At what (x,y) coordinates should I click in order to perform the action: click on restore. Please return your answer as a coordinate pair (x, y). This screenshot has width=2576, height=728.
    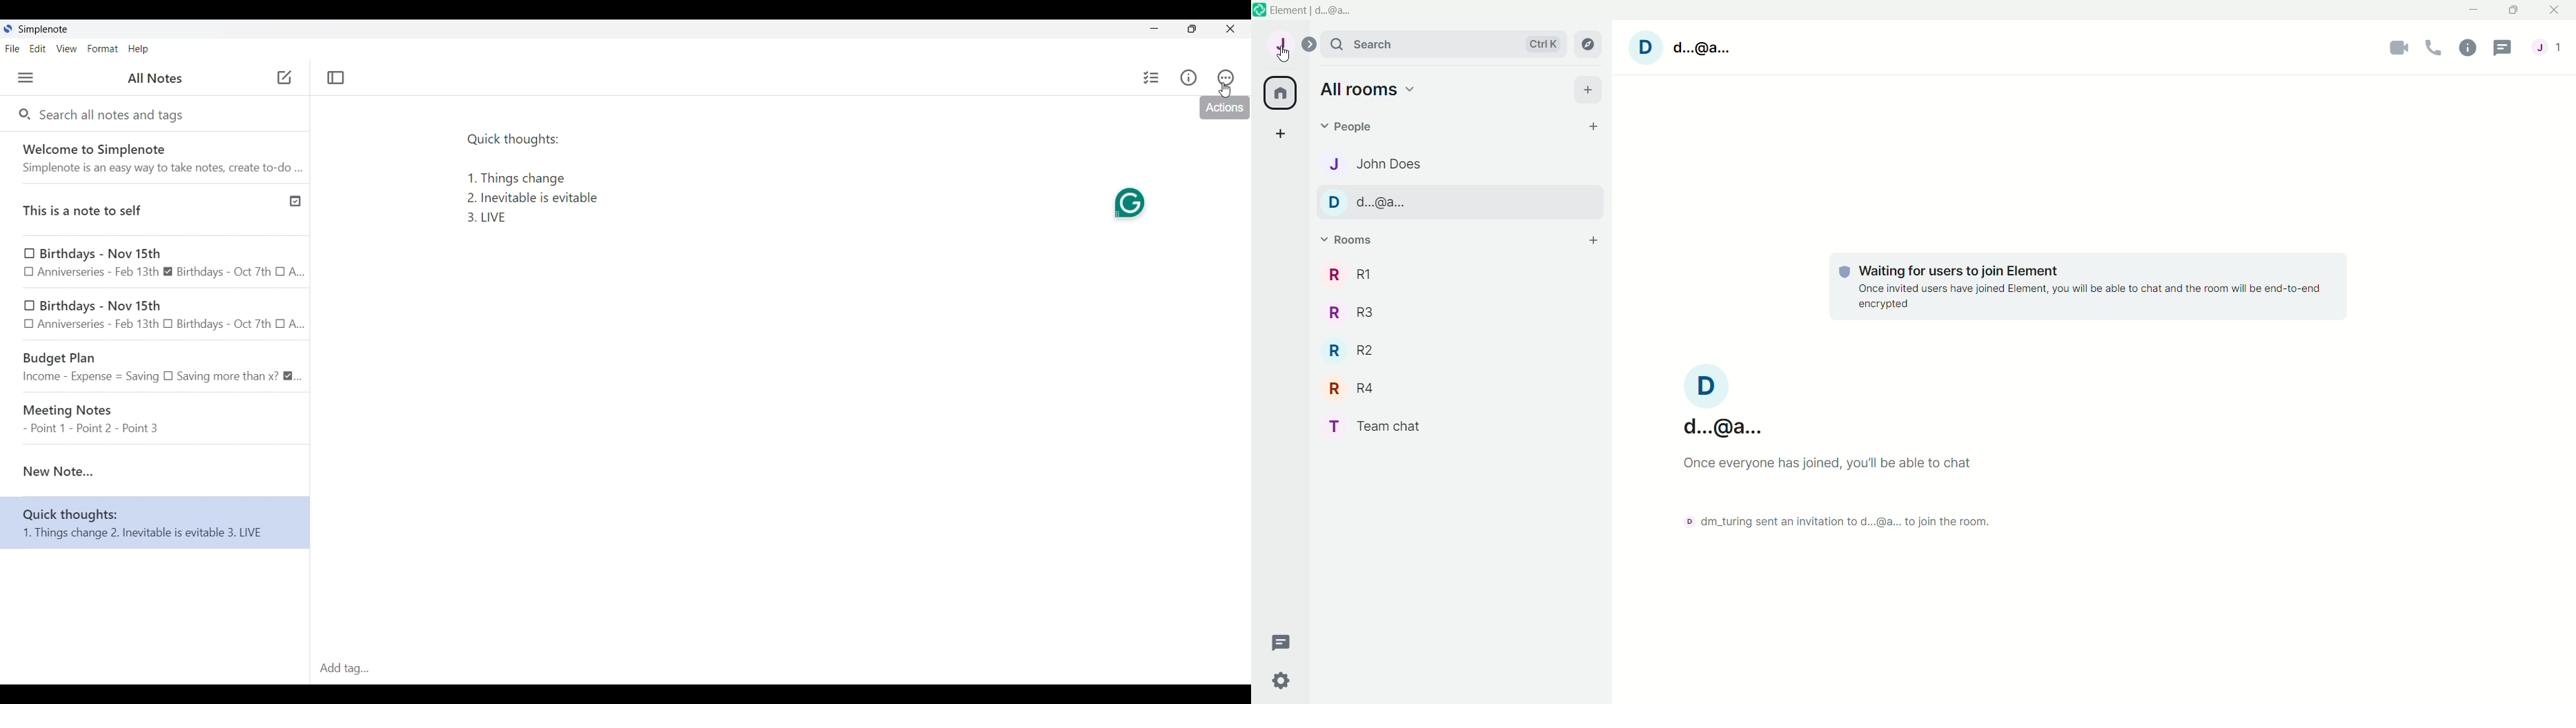
    Looking at the image, I should click on (2514, 11).